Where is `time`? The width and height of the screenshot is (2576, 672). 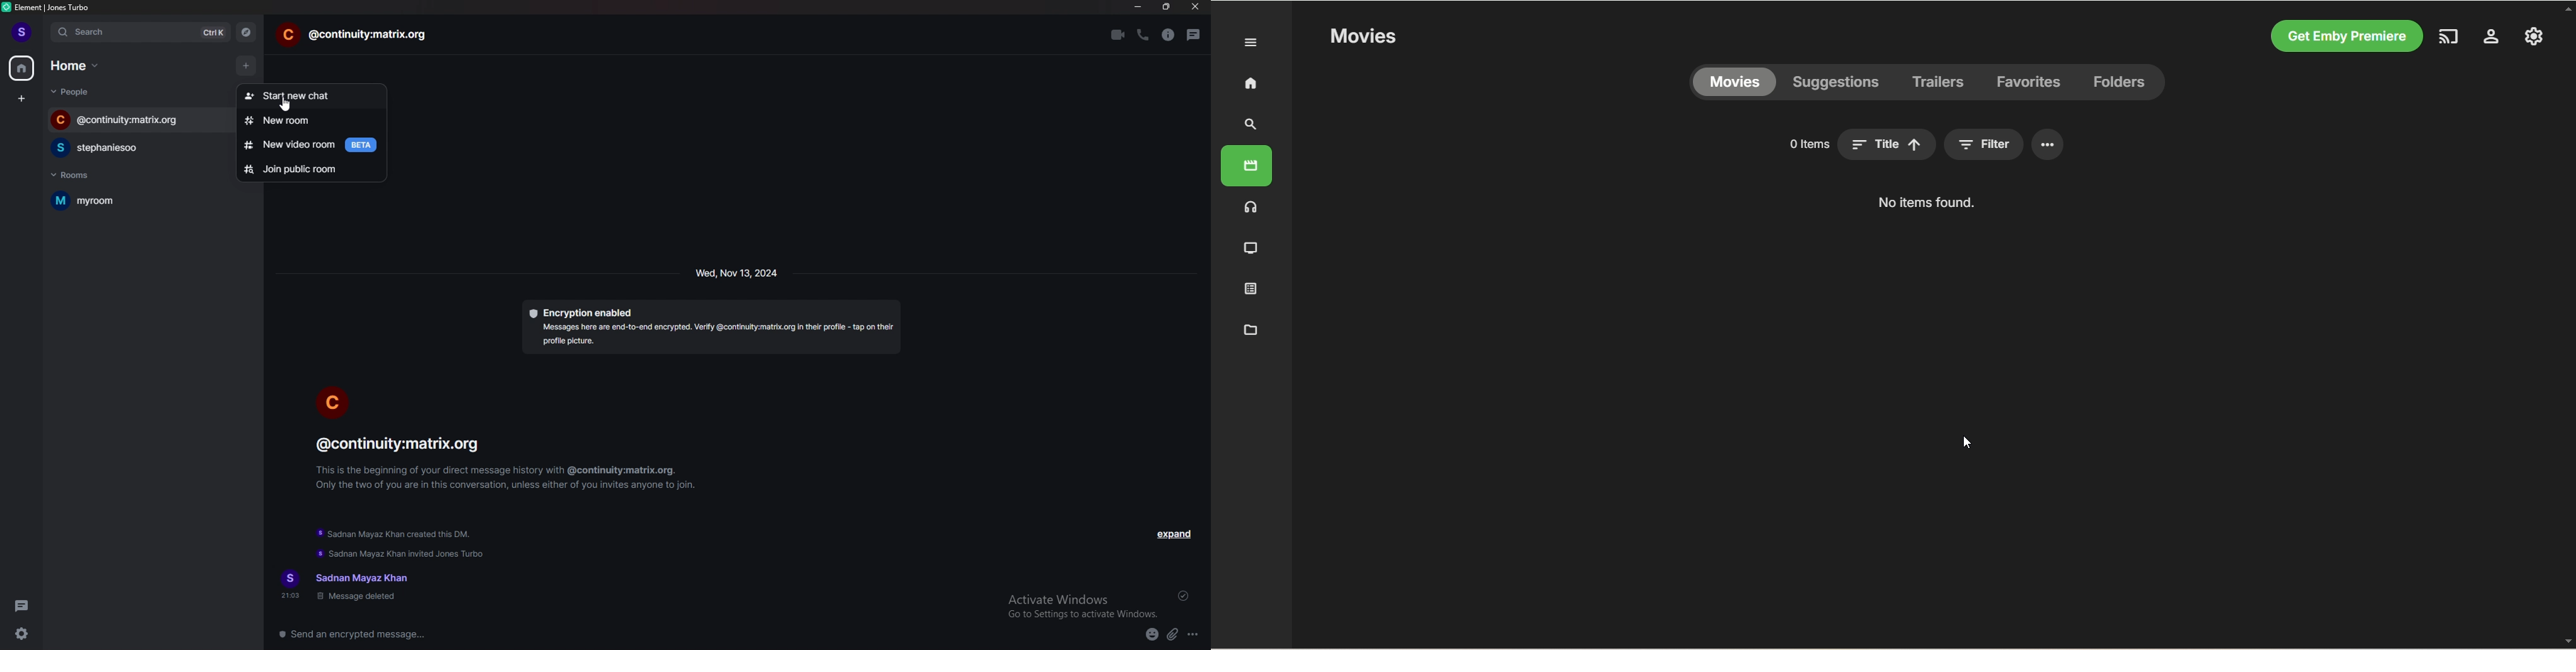
time is located at coordinates (738, 273).